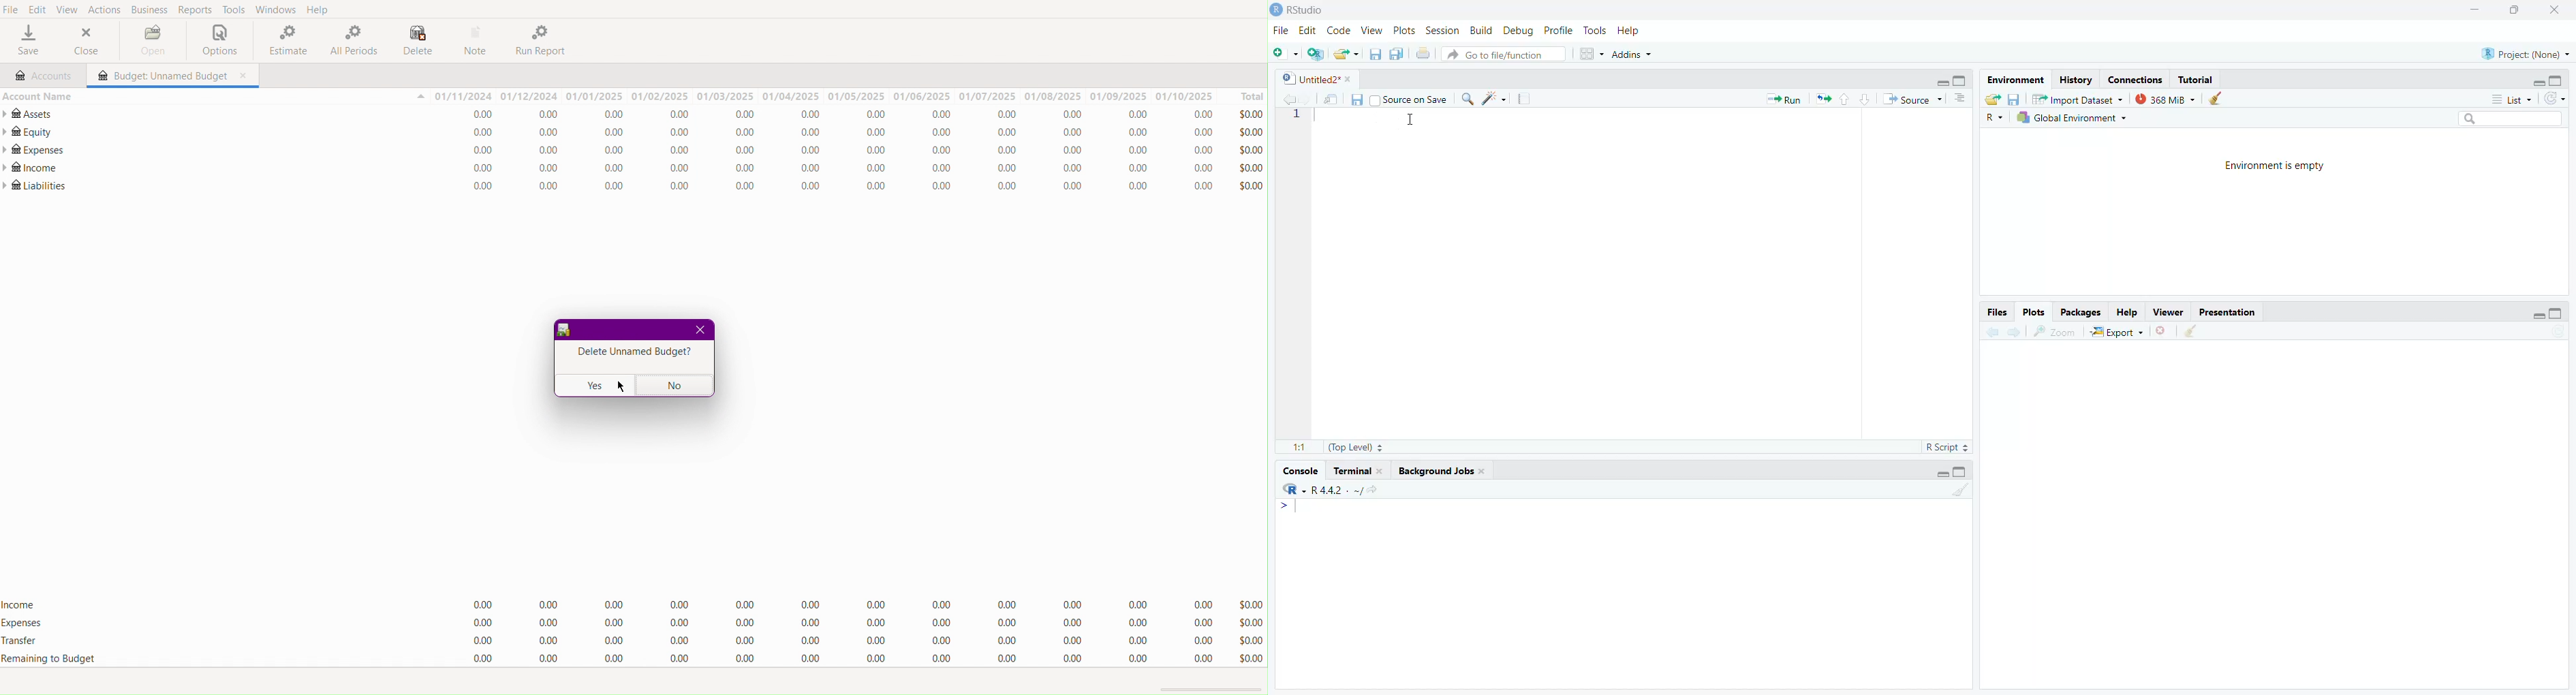  What do you see at coordinates (1290, 508) in the screenshot?
I see `> |` at bounding box center [1290, 508].